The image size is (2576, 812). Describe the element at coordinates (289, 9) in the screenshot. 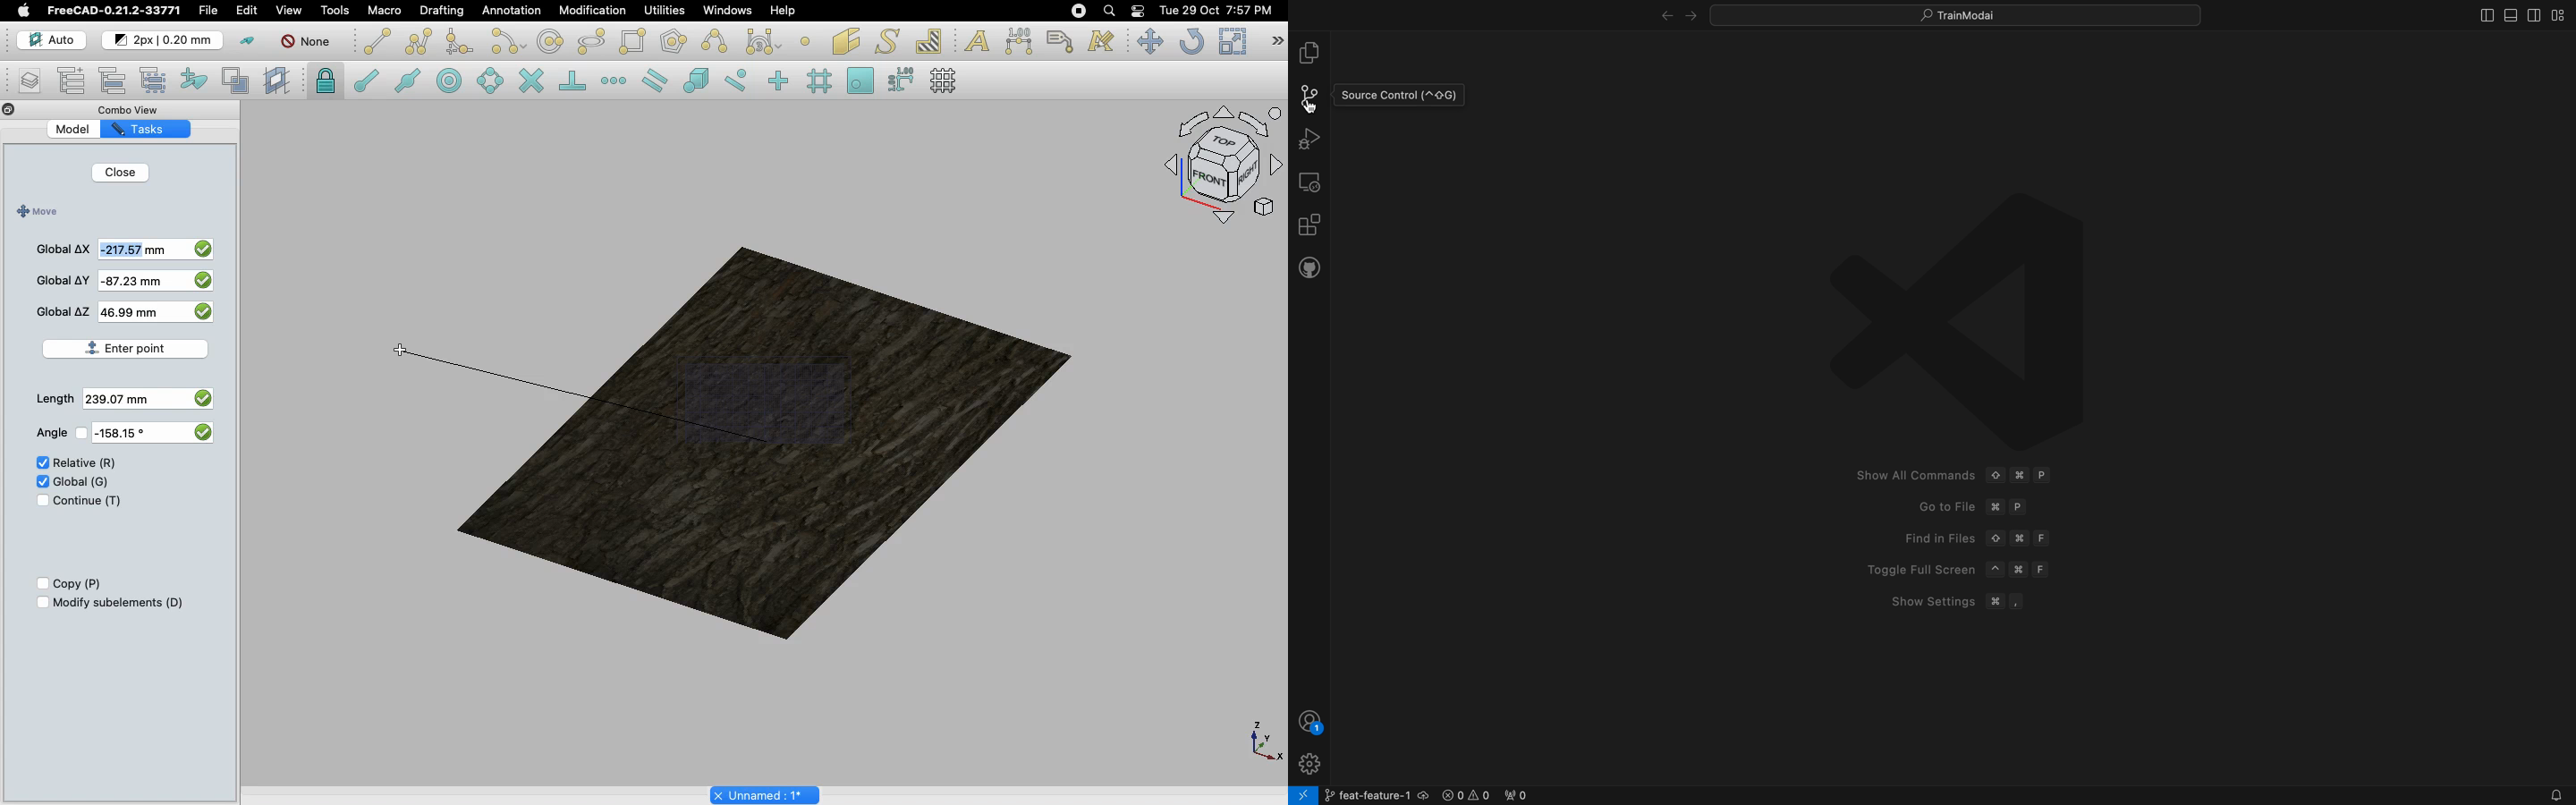

I see `View` at that location.